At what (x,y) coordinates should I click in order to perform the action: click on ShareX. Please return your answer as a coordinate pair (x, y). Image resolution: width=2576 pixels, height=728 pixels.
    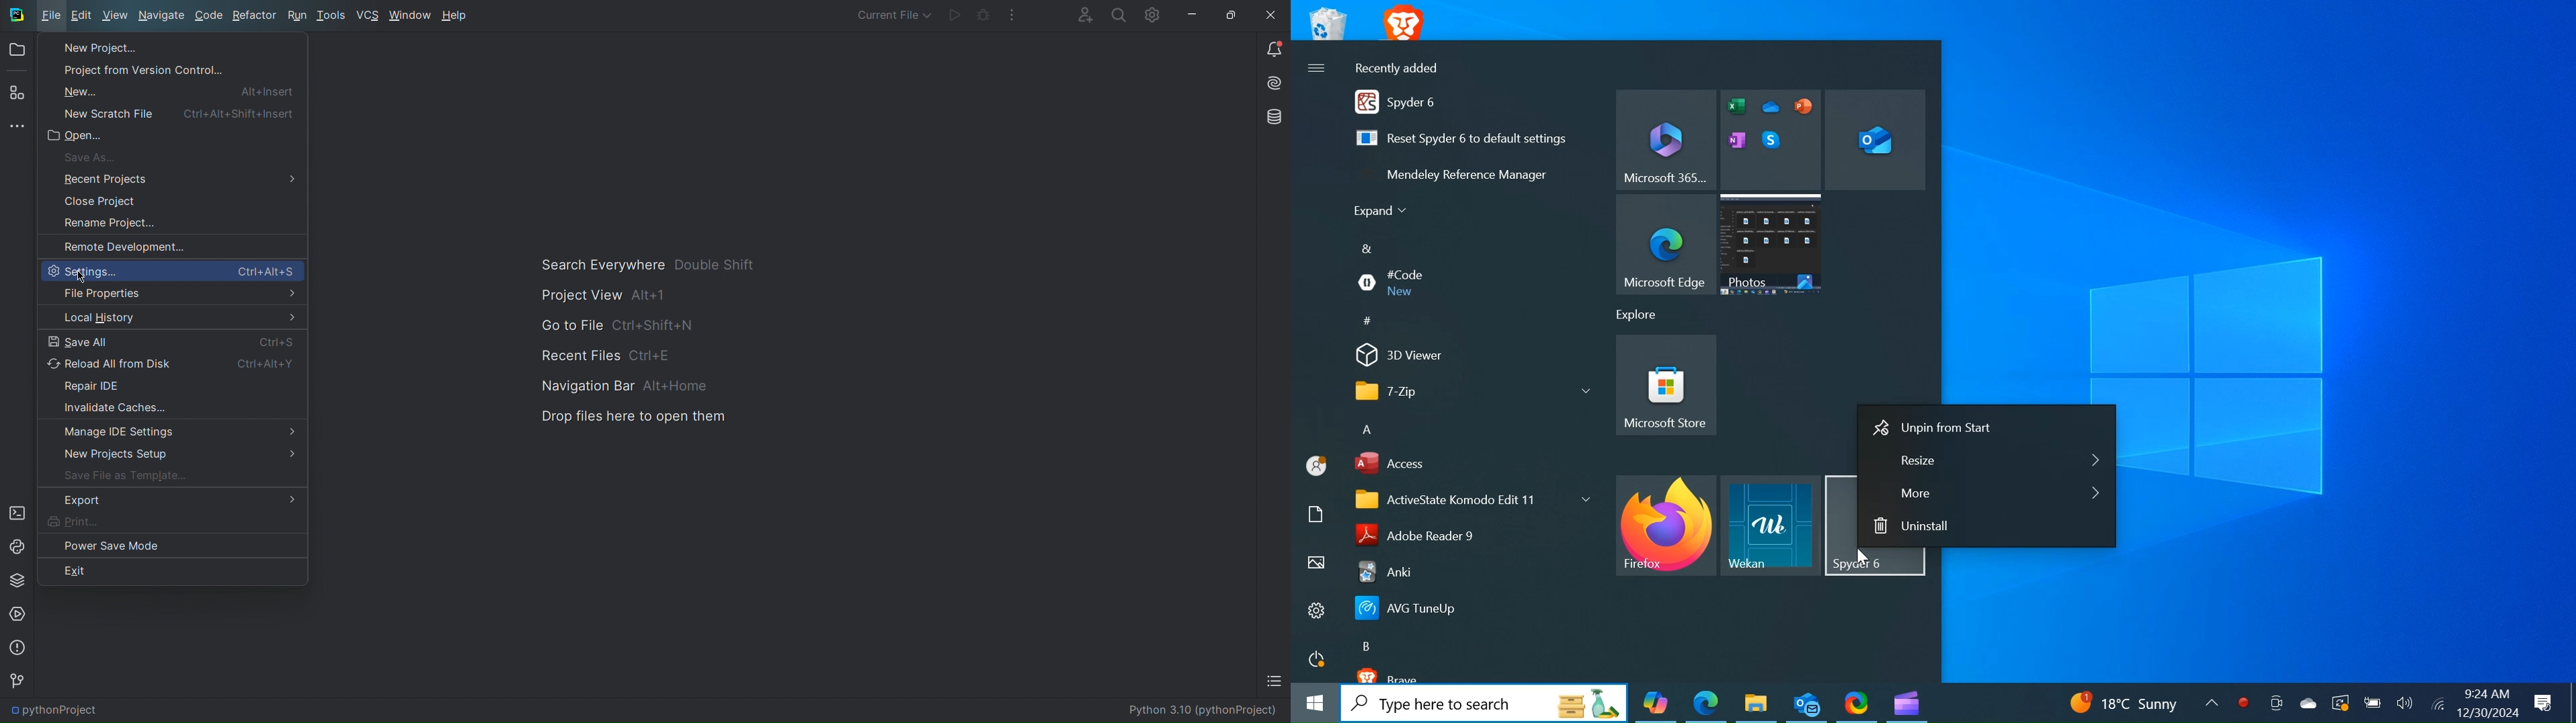
    Looking at the image, I should click on (1858, 702).